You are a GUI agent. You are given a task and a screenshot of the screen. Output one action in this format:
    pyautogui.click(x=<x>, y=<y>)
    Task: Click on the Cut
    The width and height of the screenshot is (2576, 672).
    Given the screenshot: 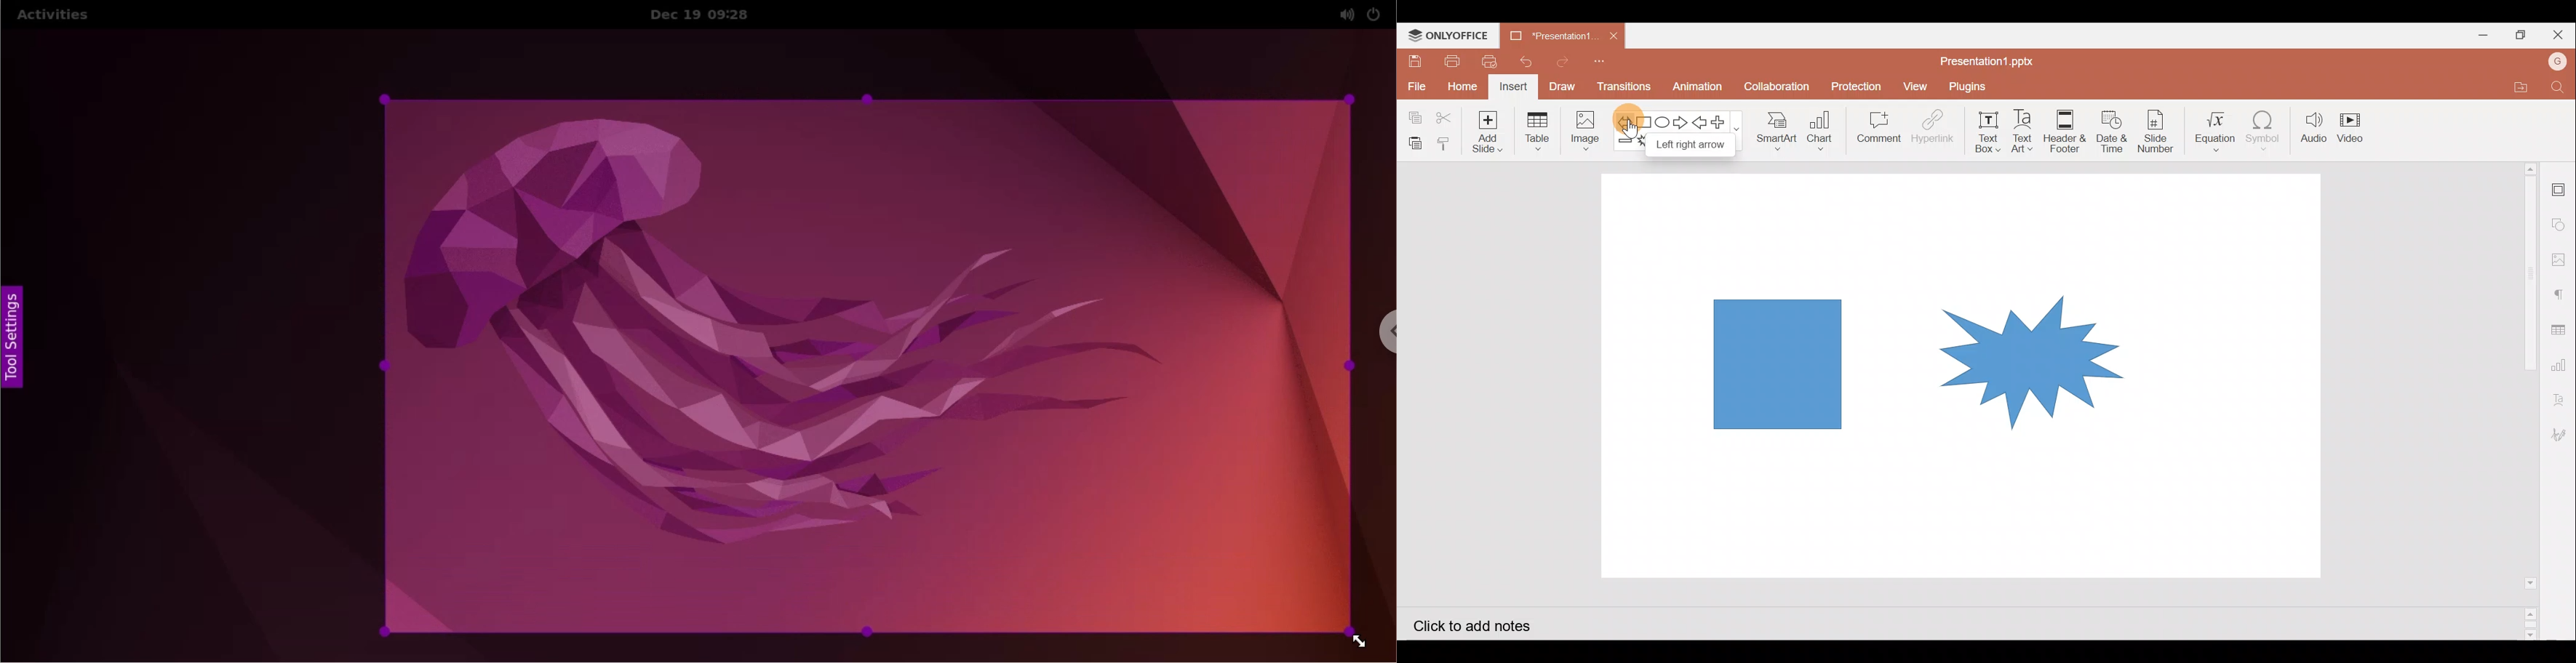 What is the action you would take?
    pyautogui.click(x=1451, y=115)
    